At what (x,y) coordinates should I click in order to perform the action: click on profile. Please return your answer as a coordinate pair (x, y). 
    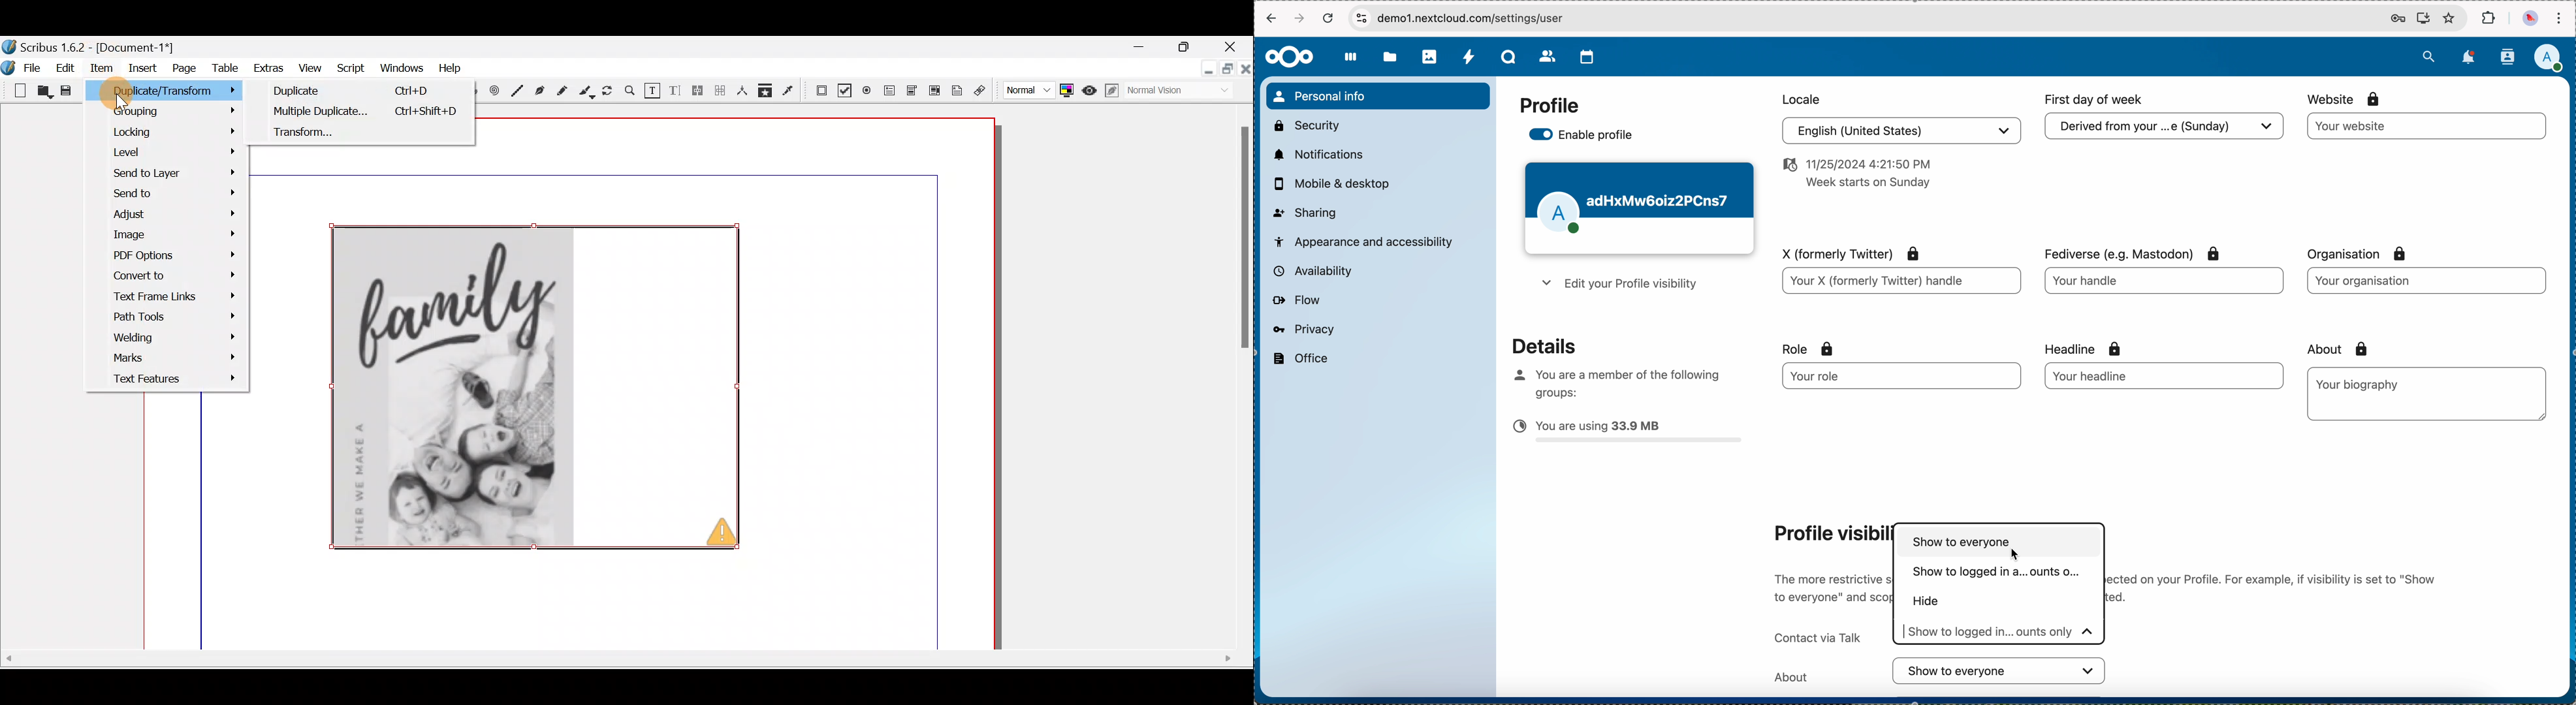
    Looking at the image, I should click on (1548, 106).